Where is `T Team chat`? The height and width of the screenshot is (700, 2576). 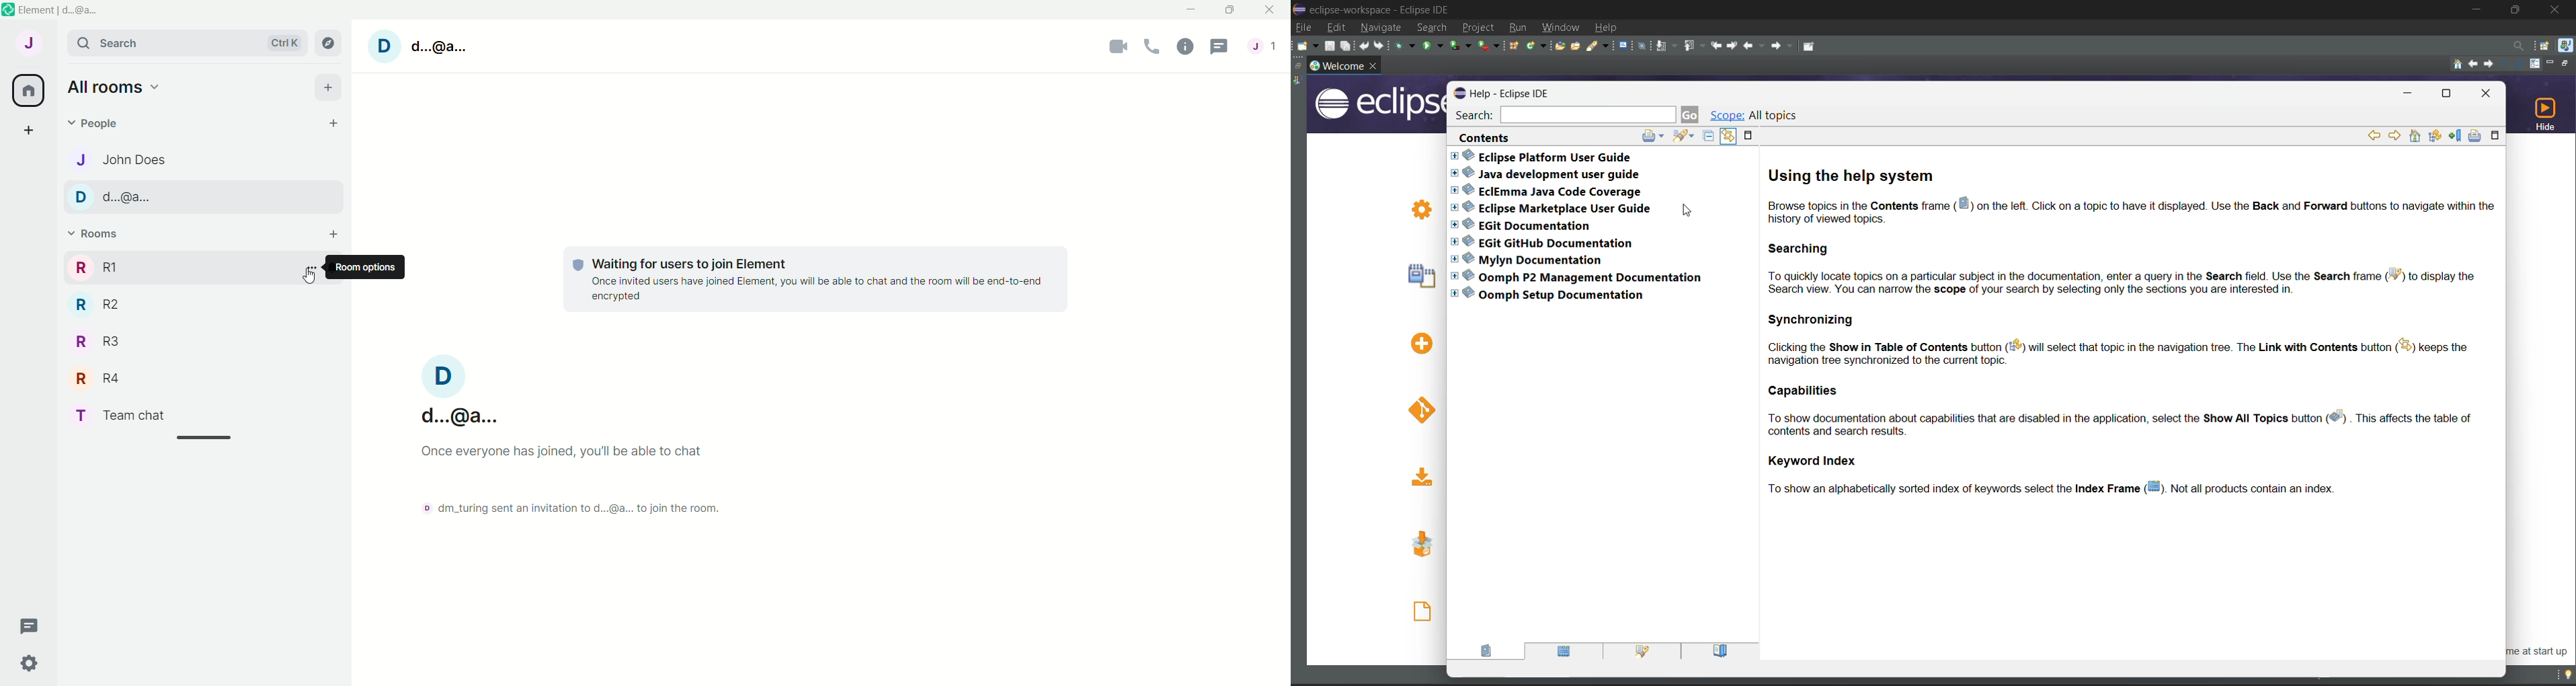
T Team chat is located at coordinates (137, 416).